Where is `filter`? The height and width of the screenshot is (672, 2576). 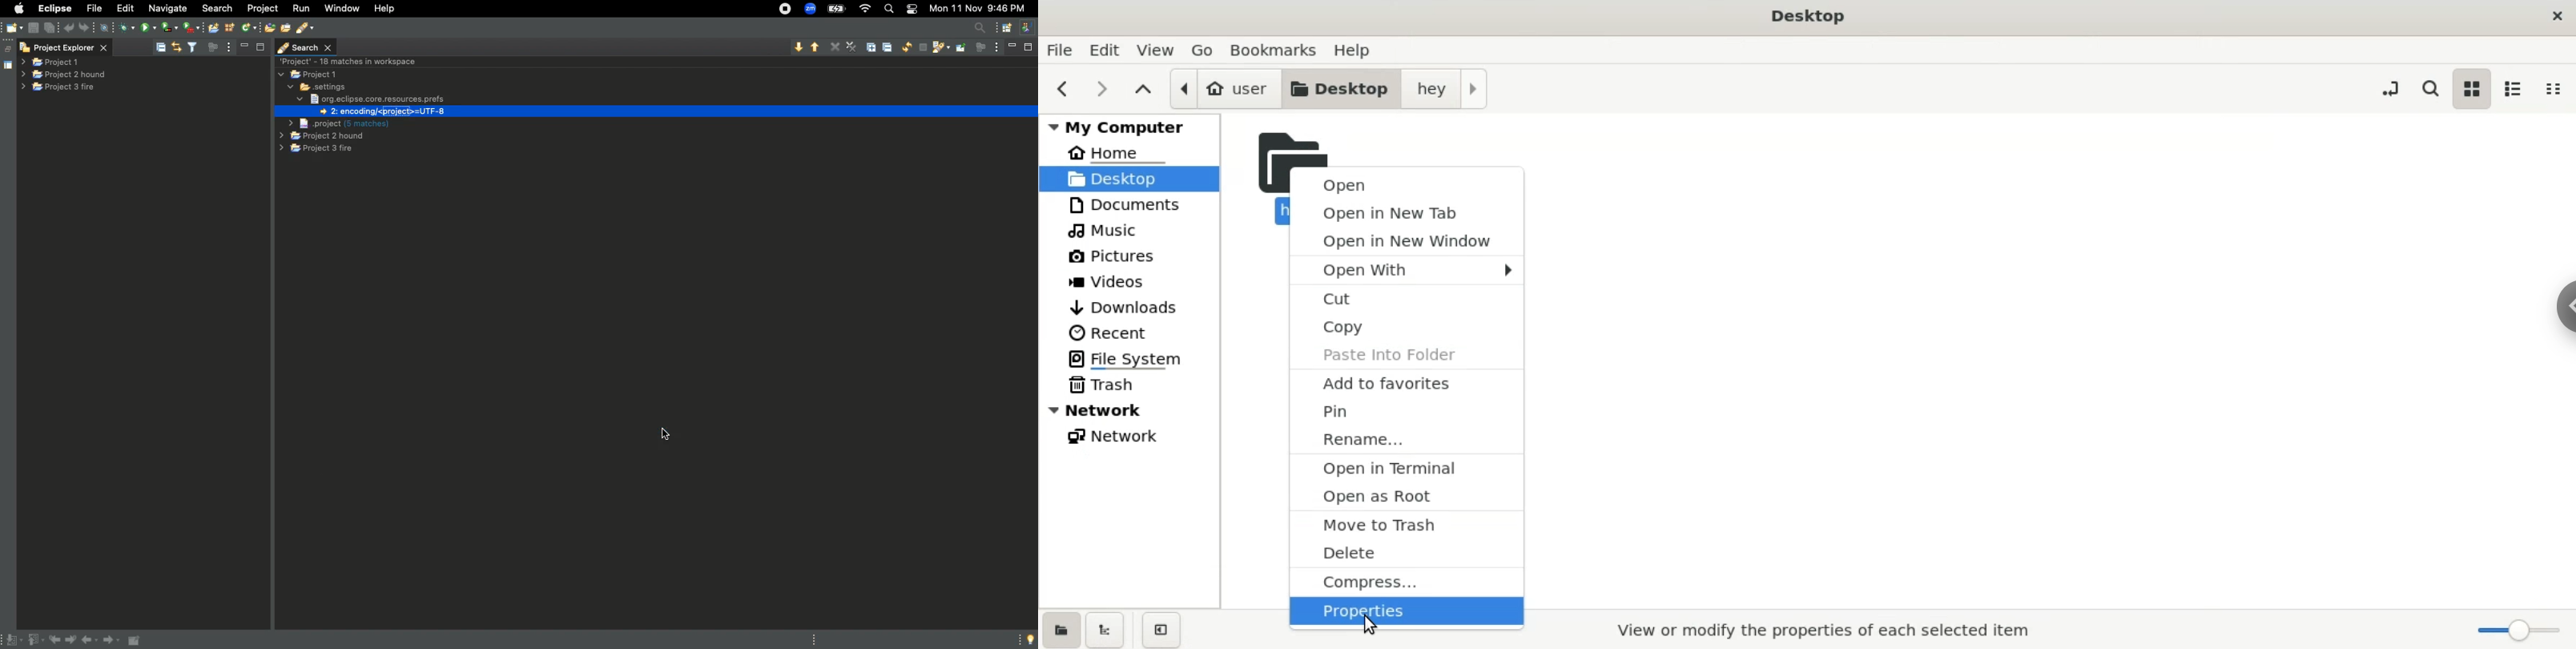 filter is located at coordinates (192, 47).